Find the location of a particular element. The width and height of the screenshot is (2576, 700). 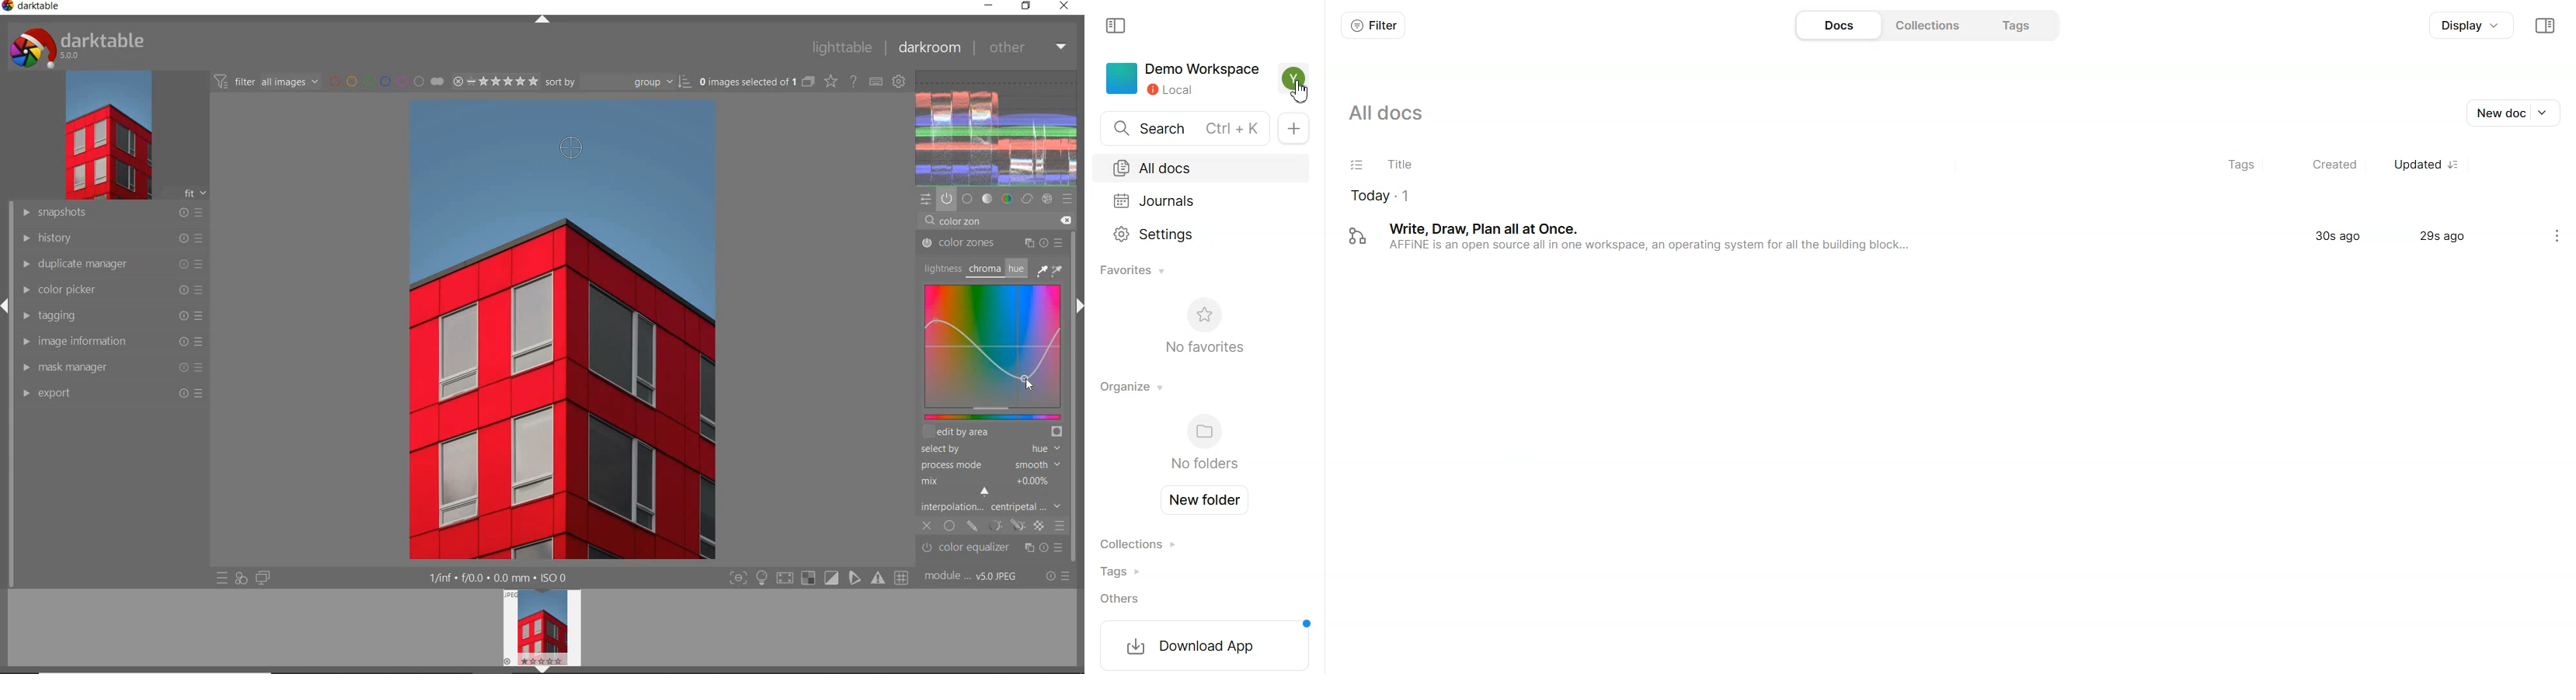

focus mask is located at coordinates (876, 578).